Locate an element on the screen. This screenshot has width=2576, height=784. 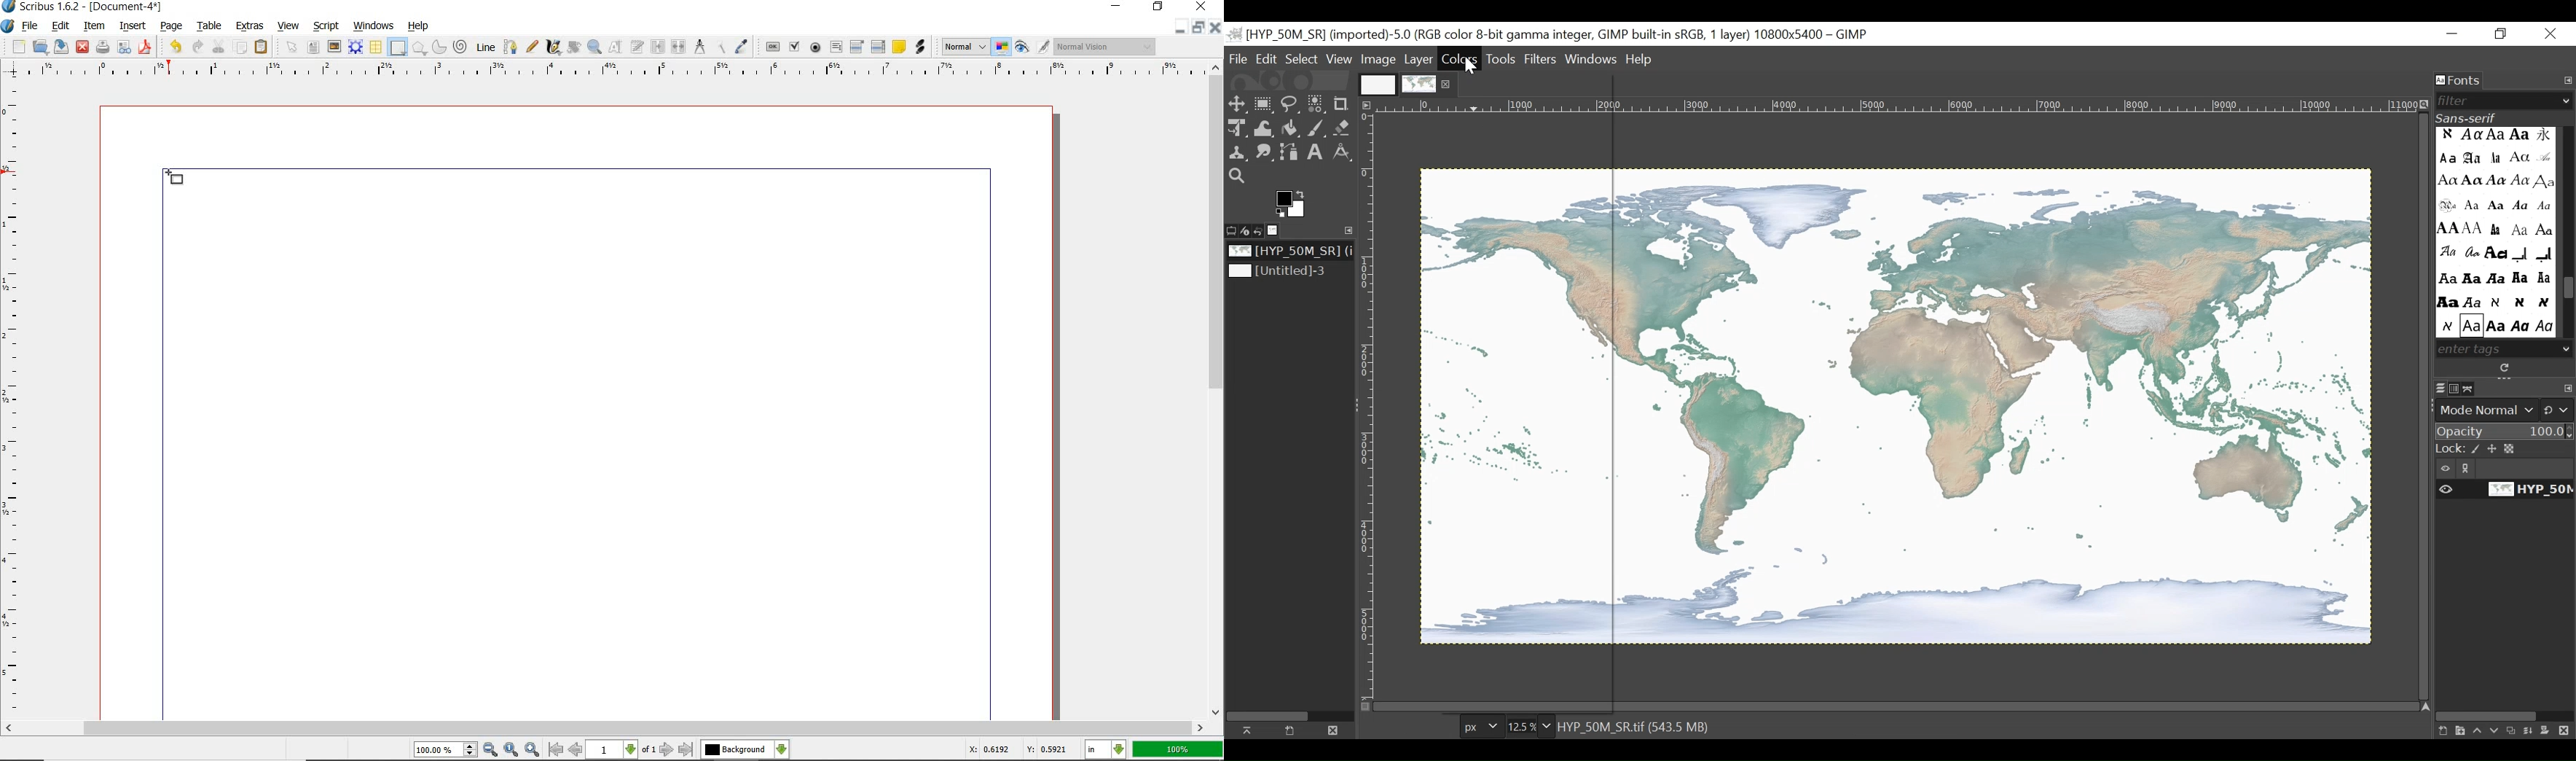
100.00% is located at coordinates (447, 751).